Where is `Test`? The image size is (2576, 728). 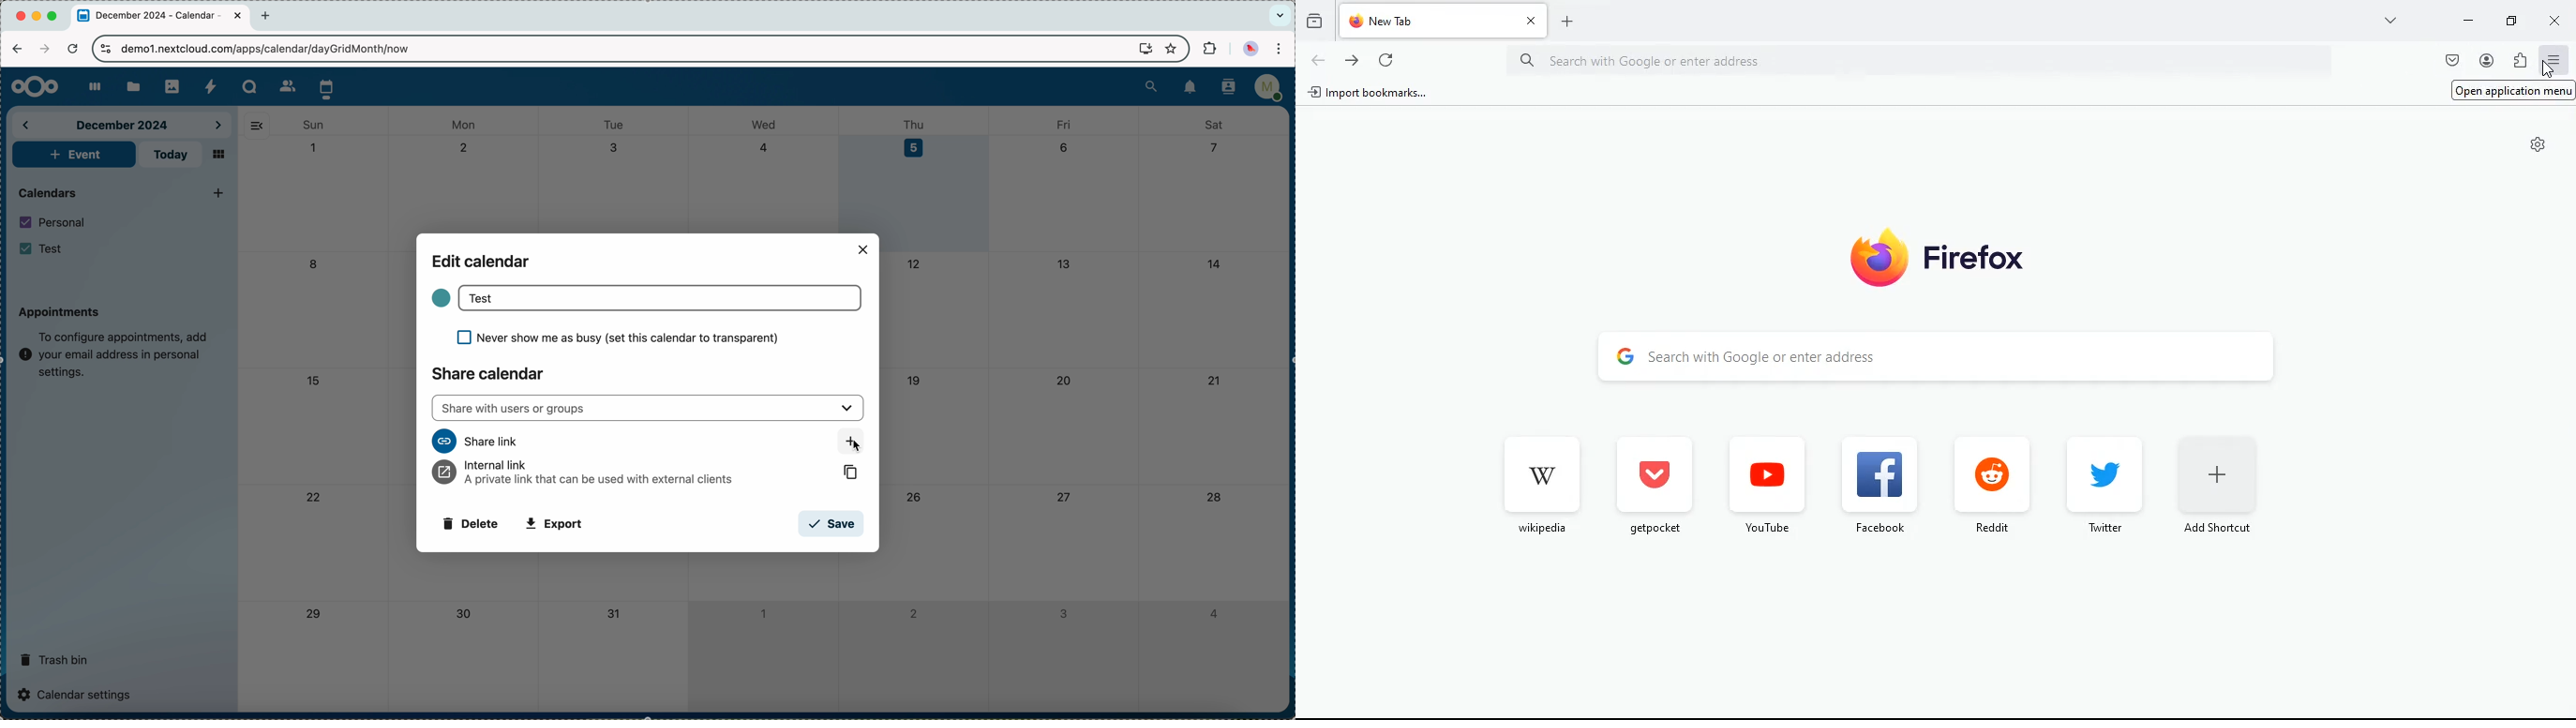 Test is located at coordinates (661, 298).